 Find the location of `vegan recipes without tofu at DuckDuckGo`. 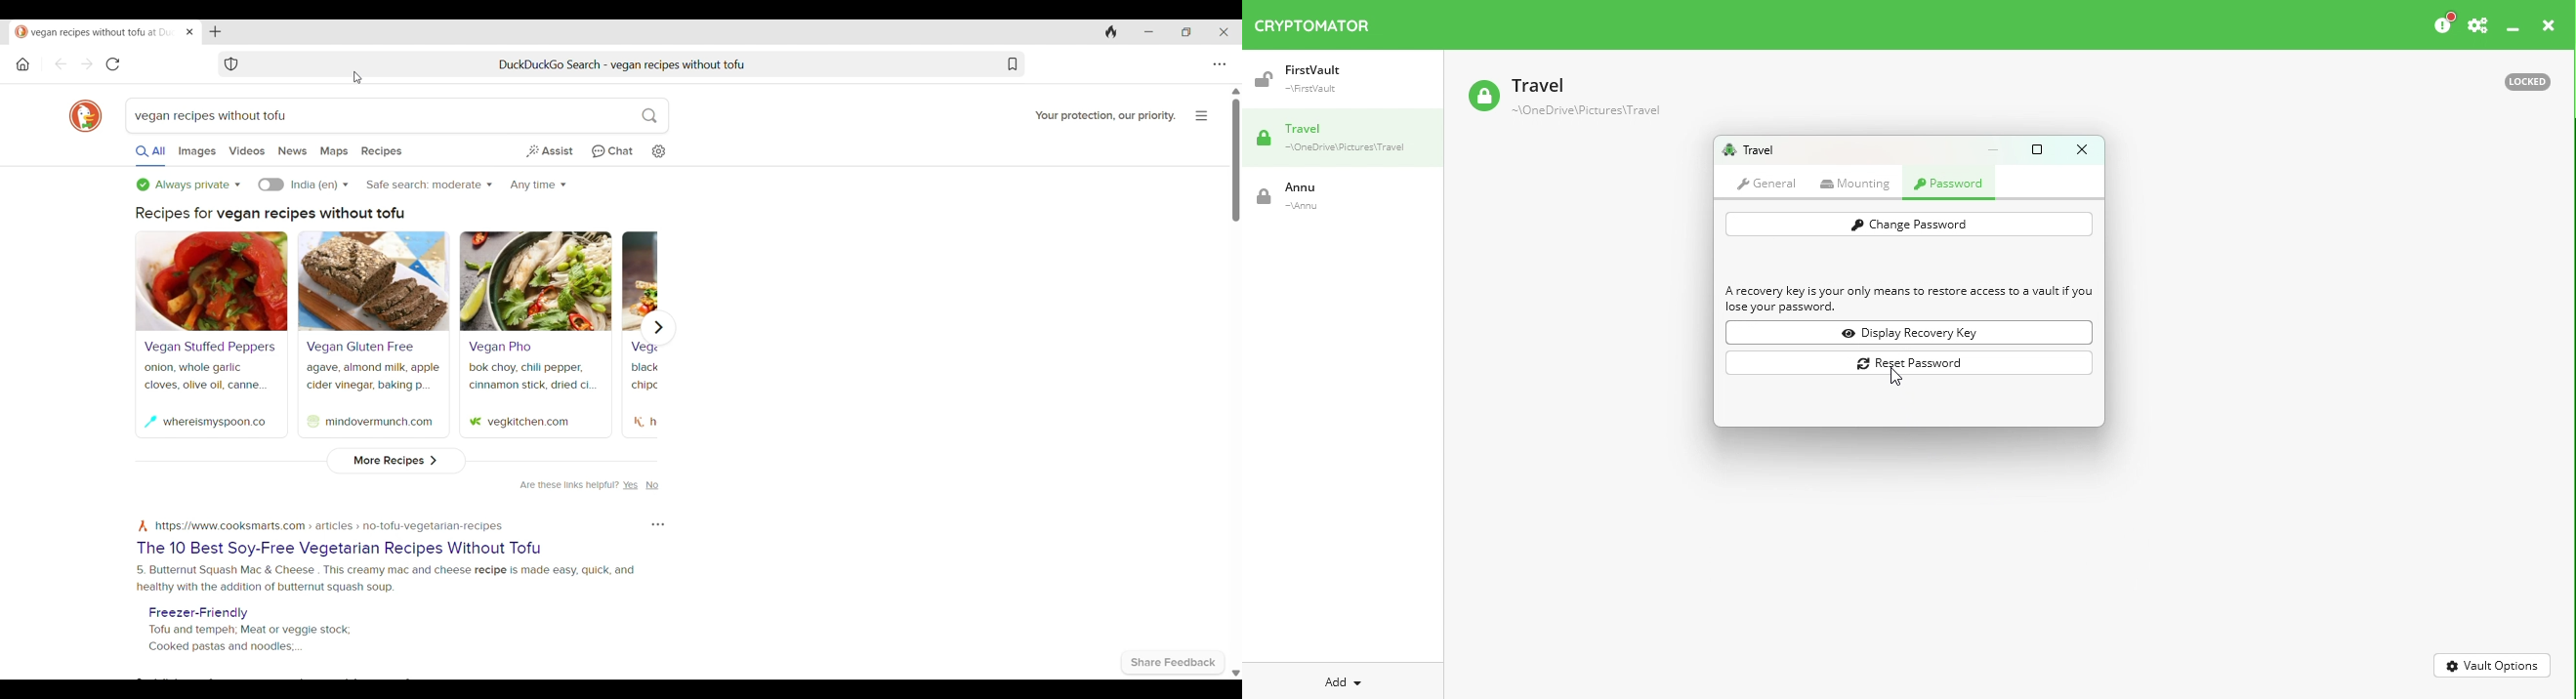

vegan recipes without tofu at DuckDuckGo is located at coordinates (96, 33).